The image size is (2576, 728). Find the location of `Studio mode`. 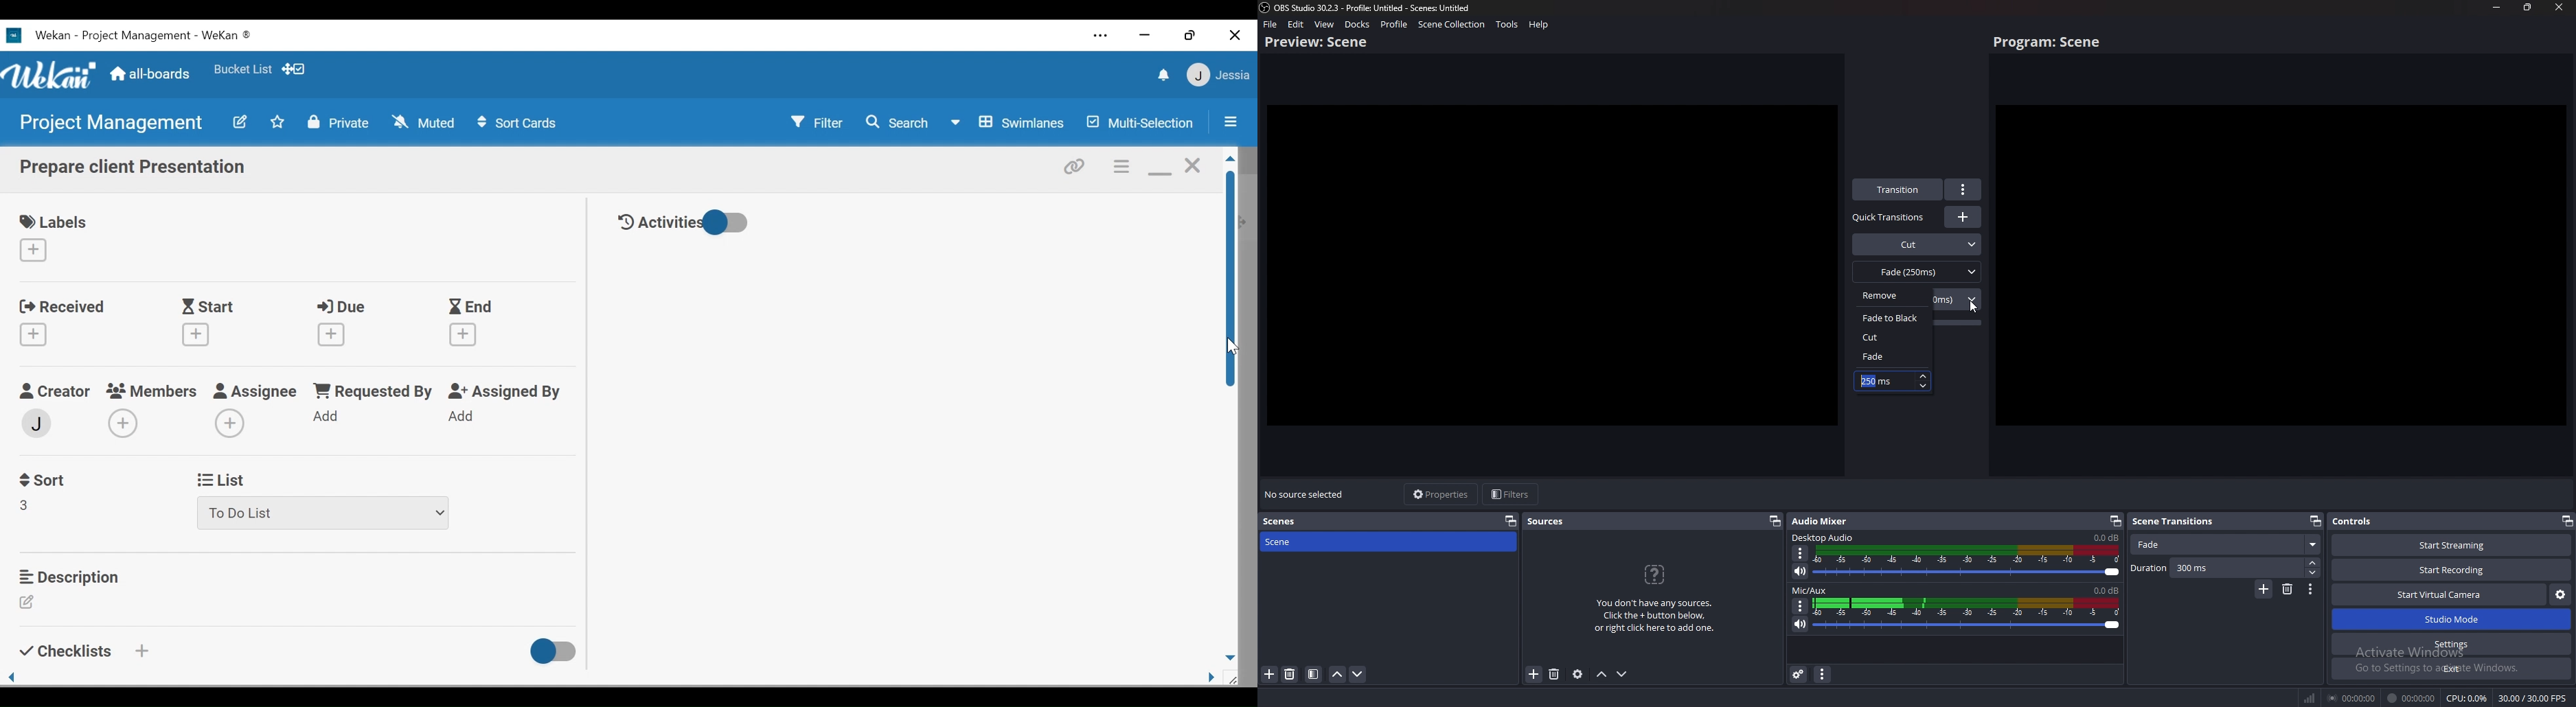

Studio mode is located at coordinates (2452, 620).